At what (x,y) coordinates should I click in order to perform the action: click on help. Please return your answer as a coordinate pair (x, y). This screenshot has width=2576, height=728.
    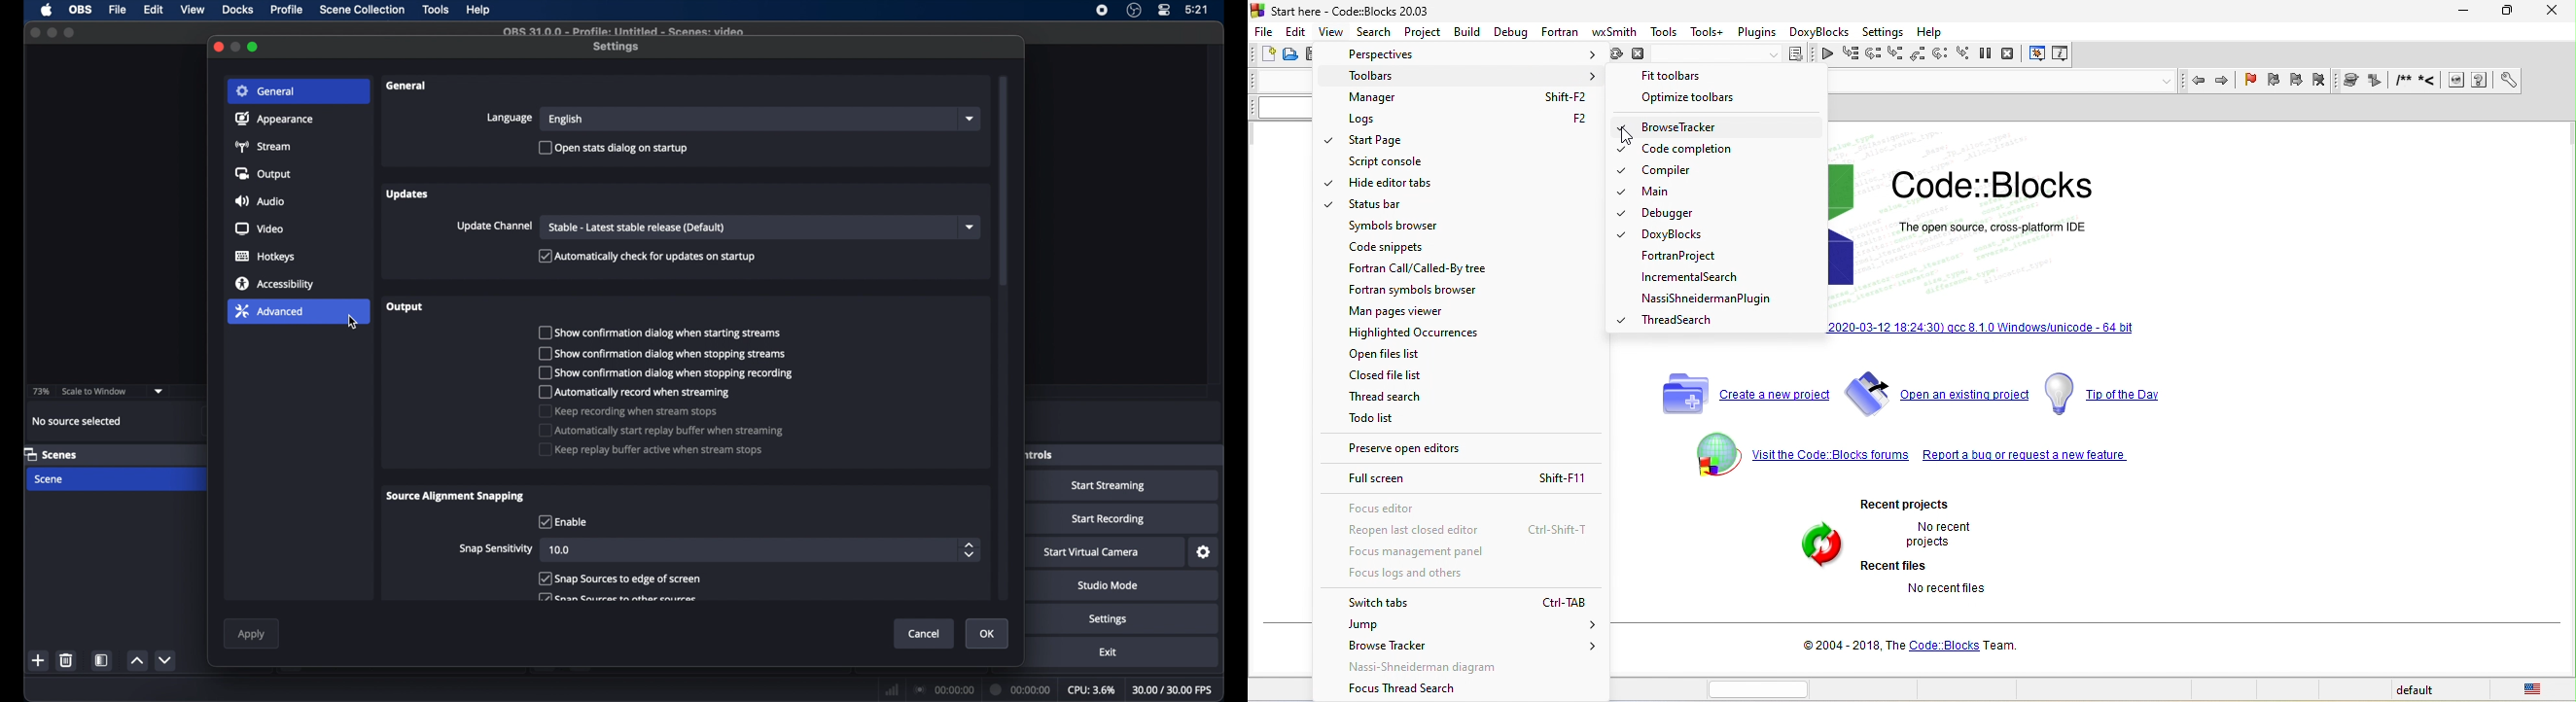
    Looking at the image, I should click on (1935, 30).